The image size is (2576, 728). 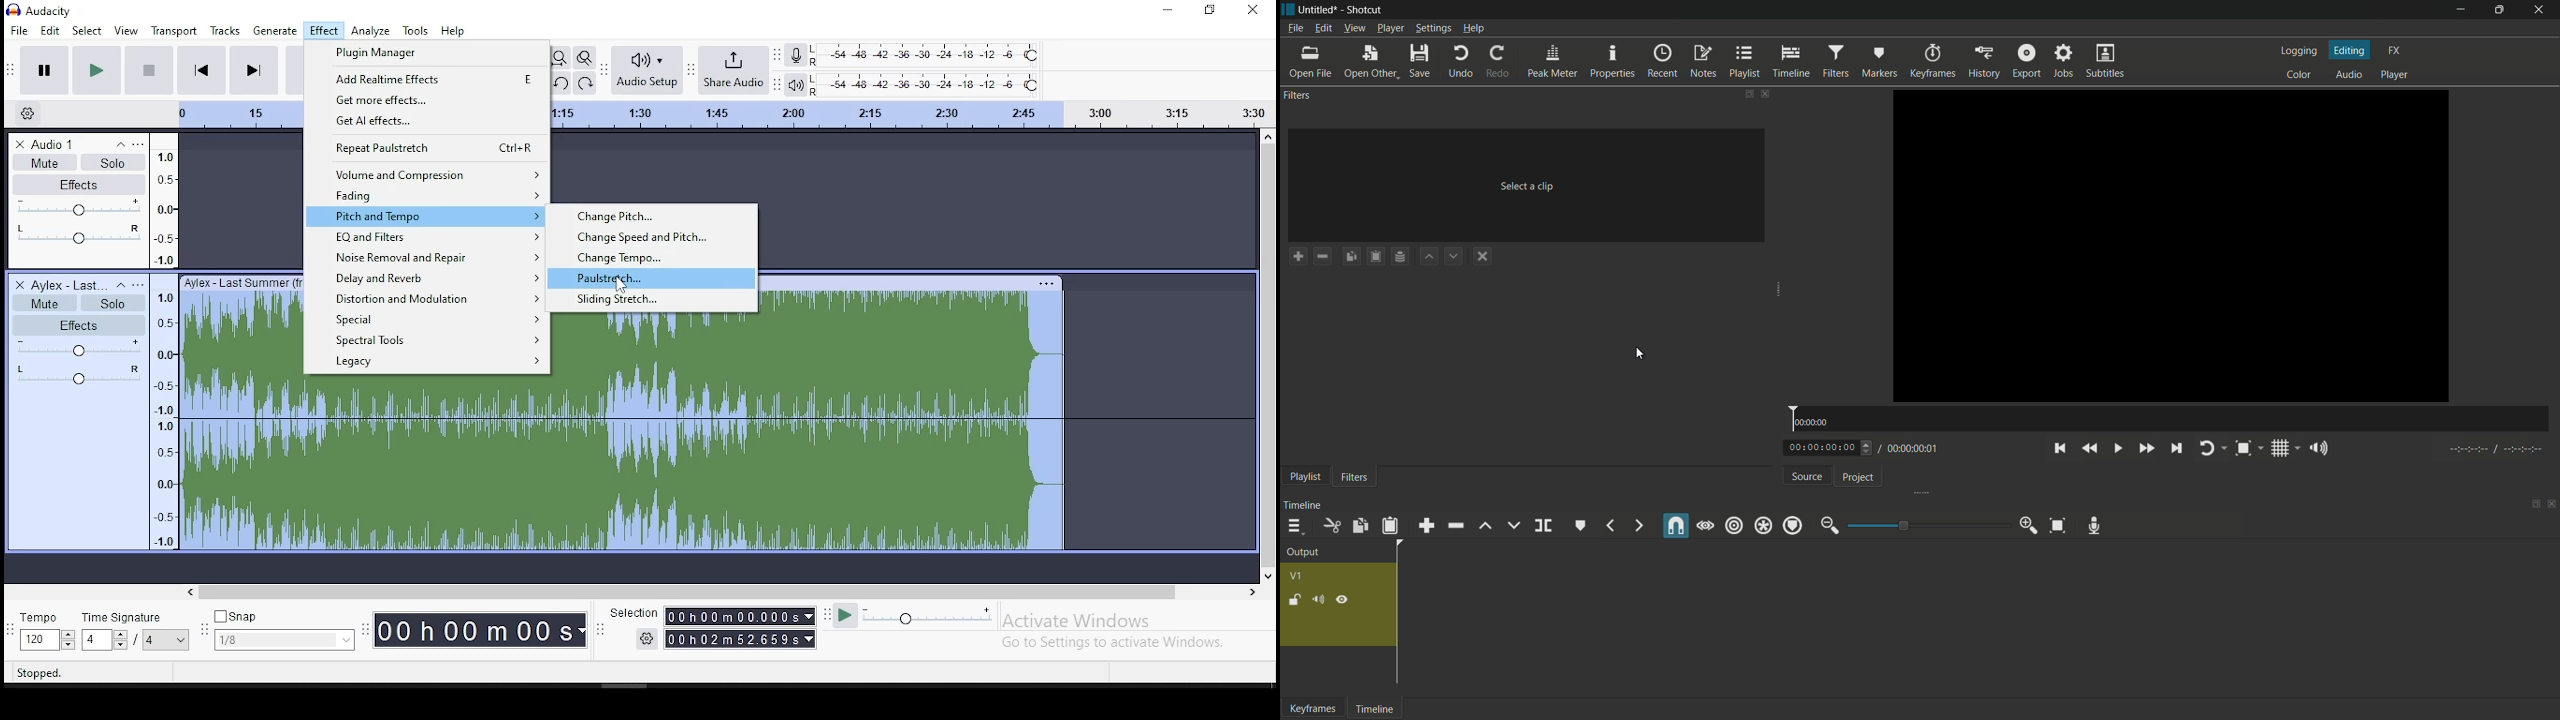 What do you see at coordinates (2351, 51) in the screenshot?
I see `editing` at bounding box center [2351, 51].